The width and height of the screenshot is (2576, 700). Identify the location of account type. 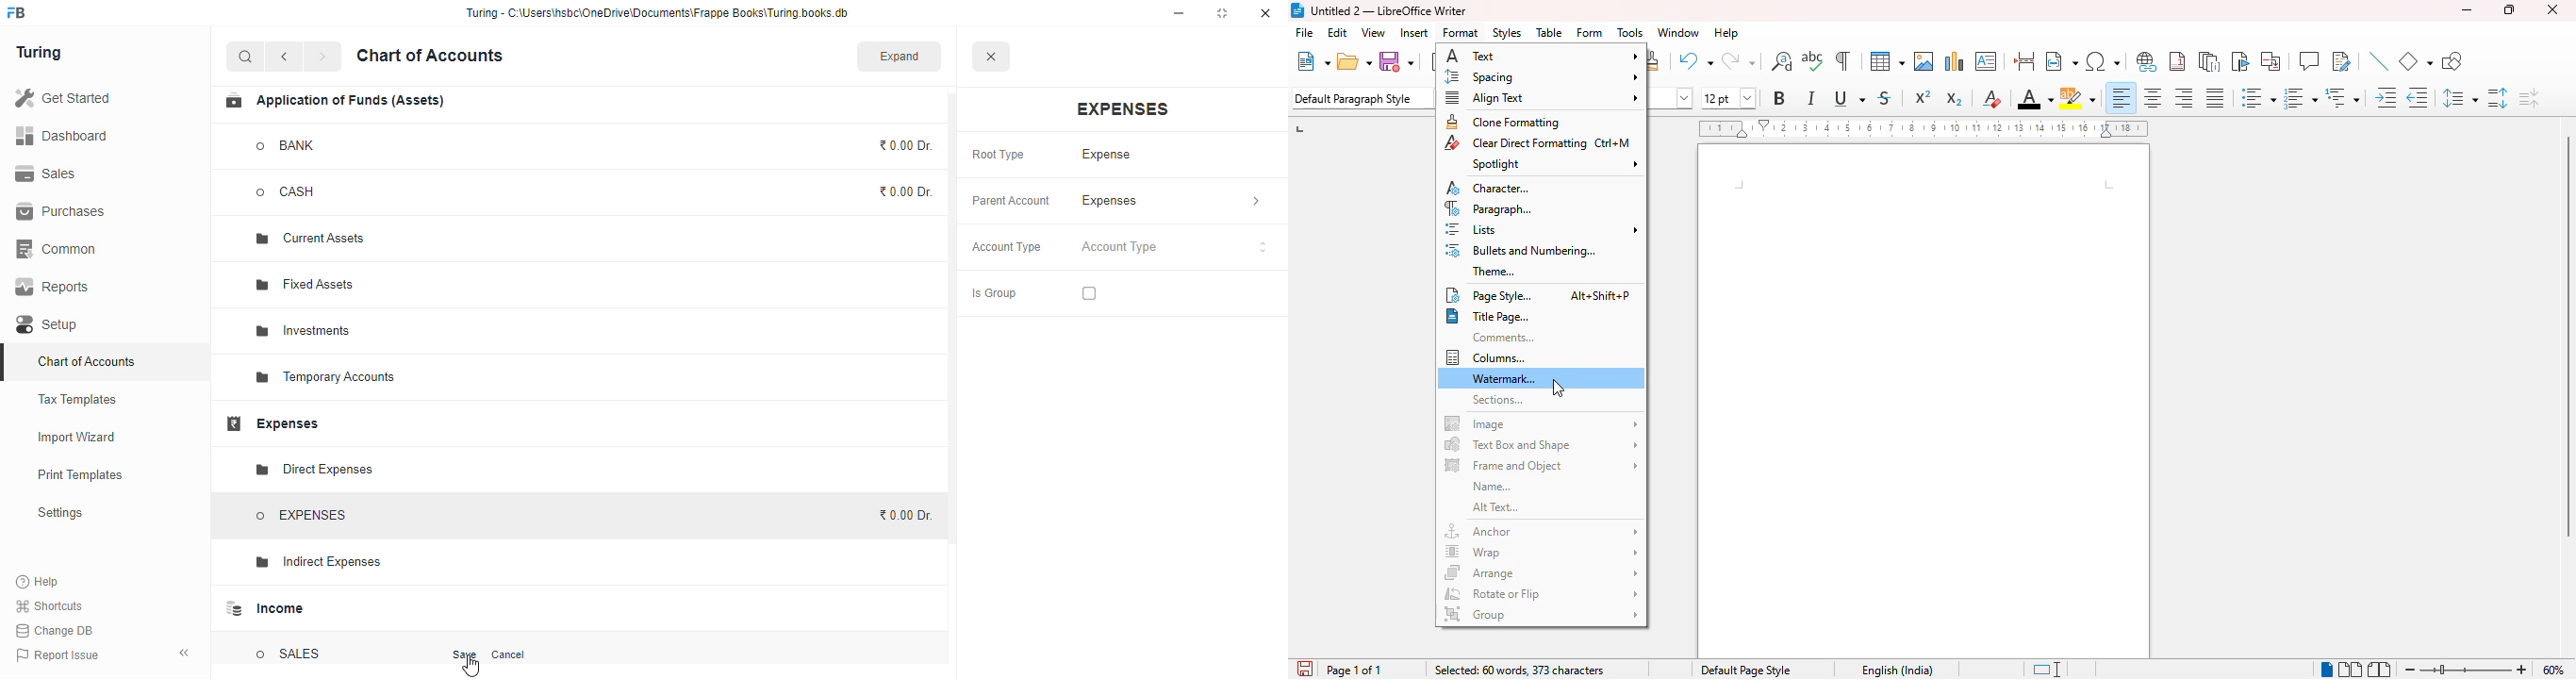
(1007, 247).